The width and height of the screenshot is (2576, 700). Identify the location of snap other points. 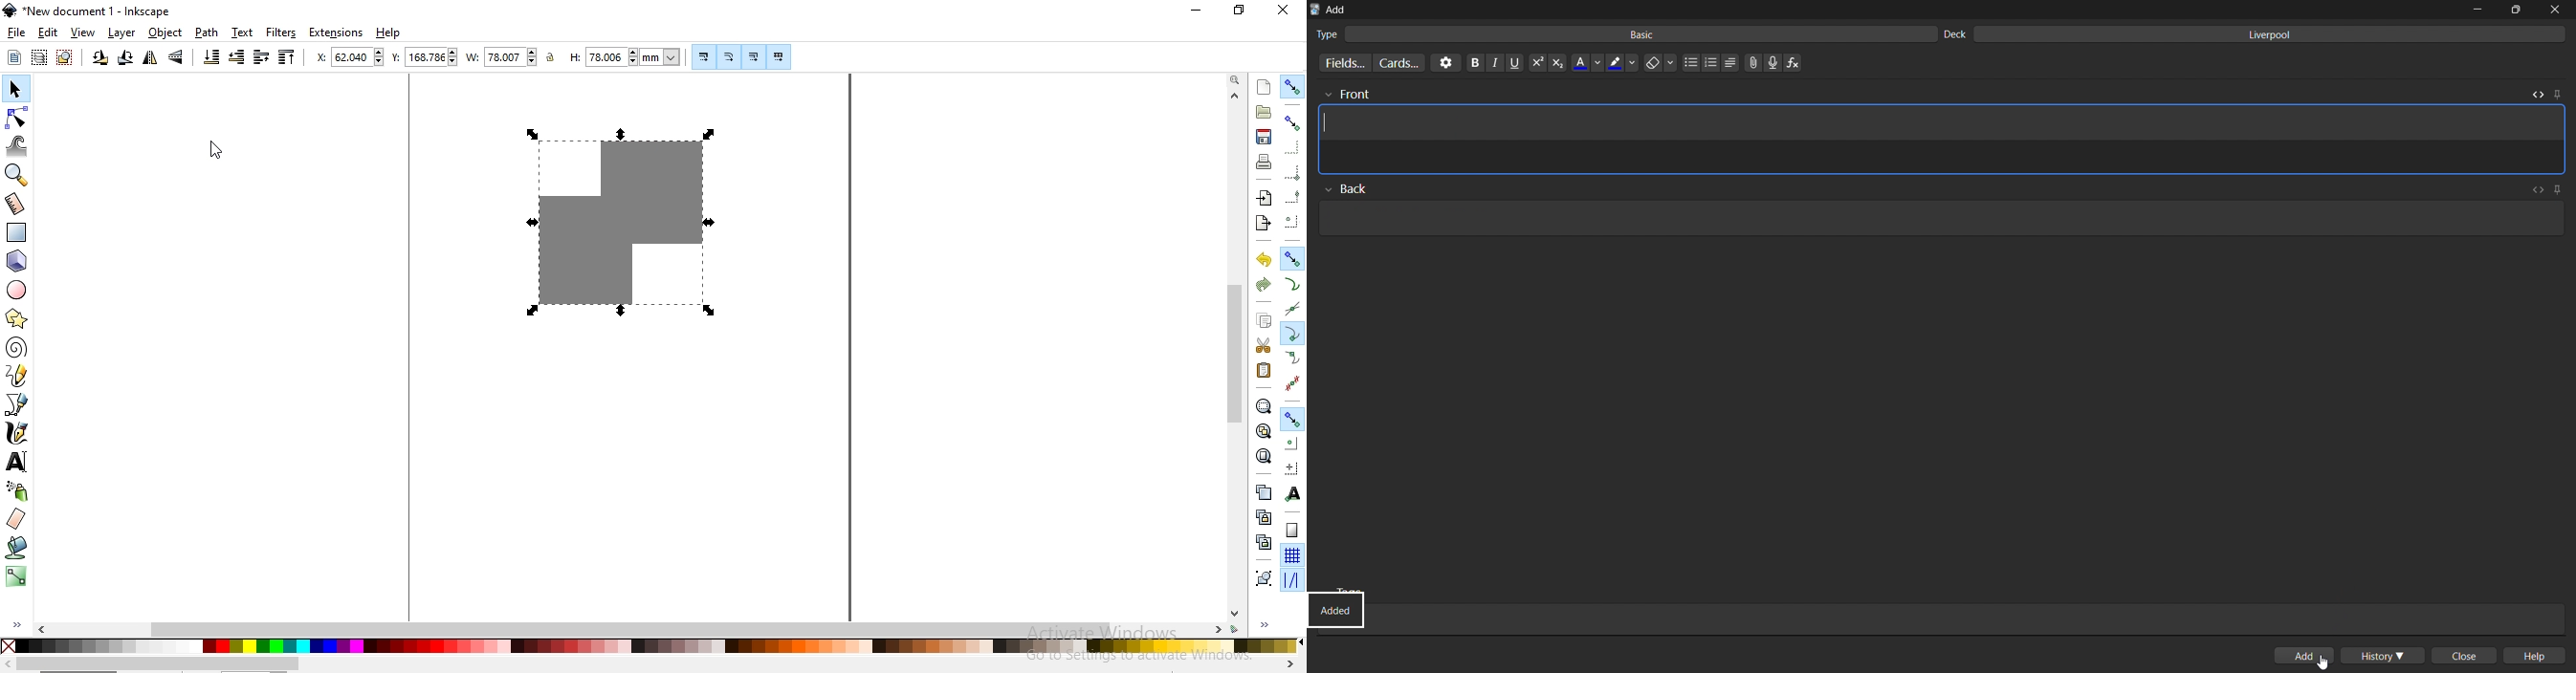
(1293, 417).